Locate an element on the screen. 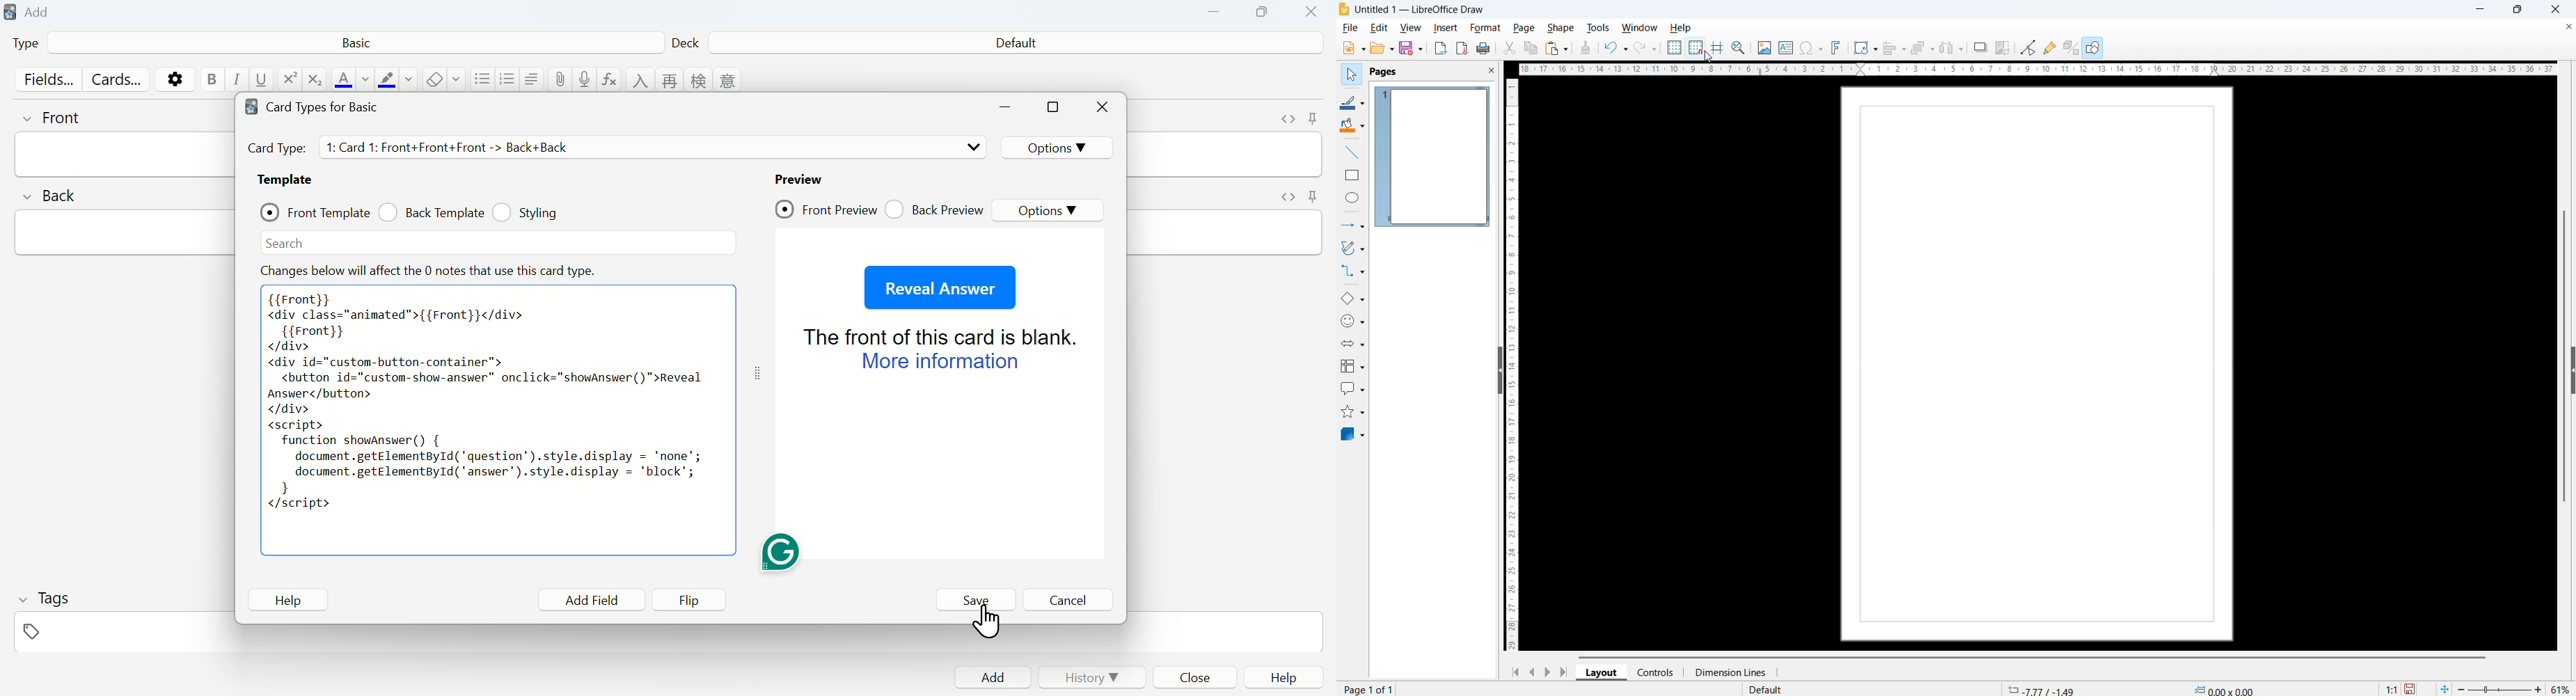 The width and height of the screenshot is (2576, 700). Fields is located at coordinates (46, 79).